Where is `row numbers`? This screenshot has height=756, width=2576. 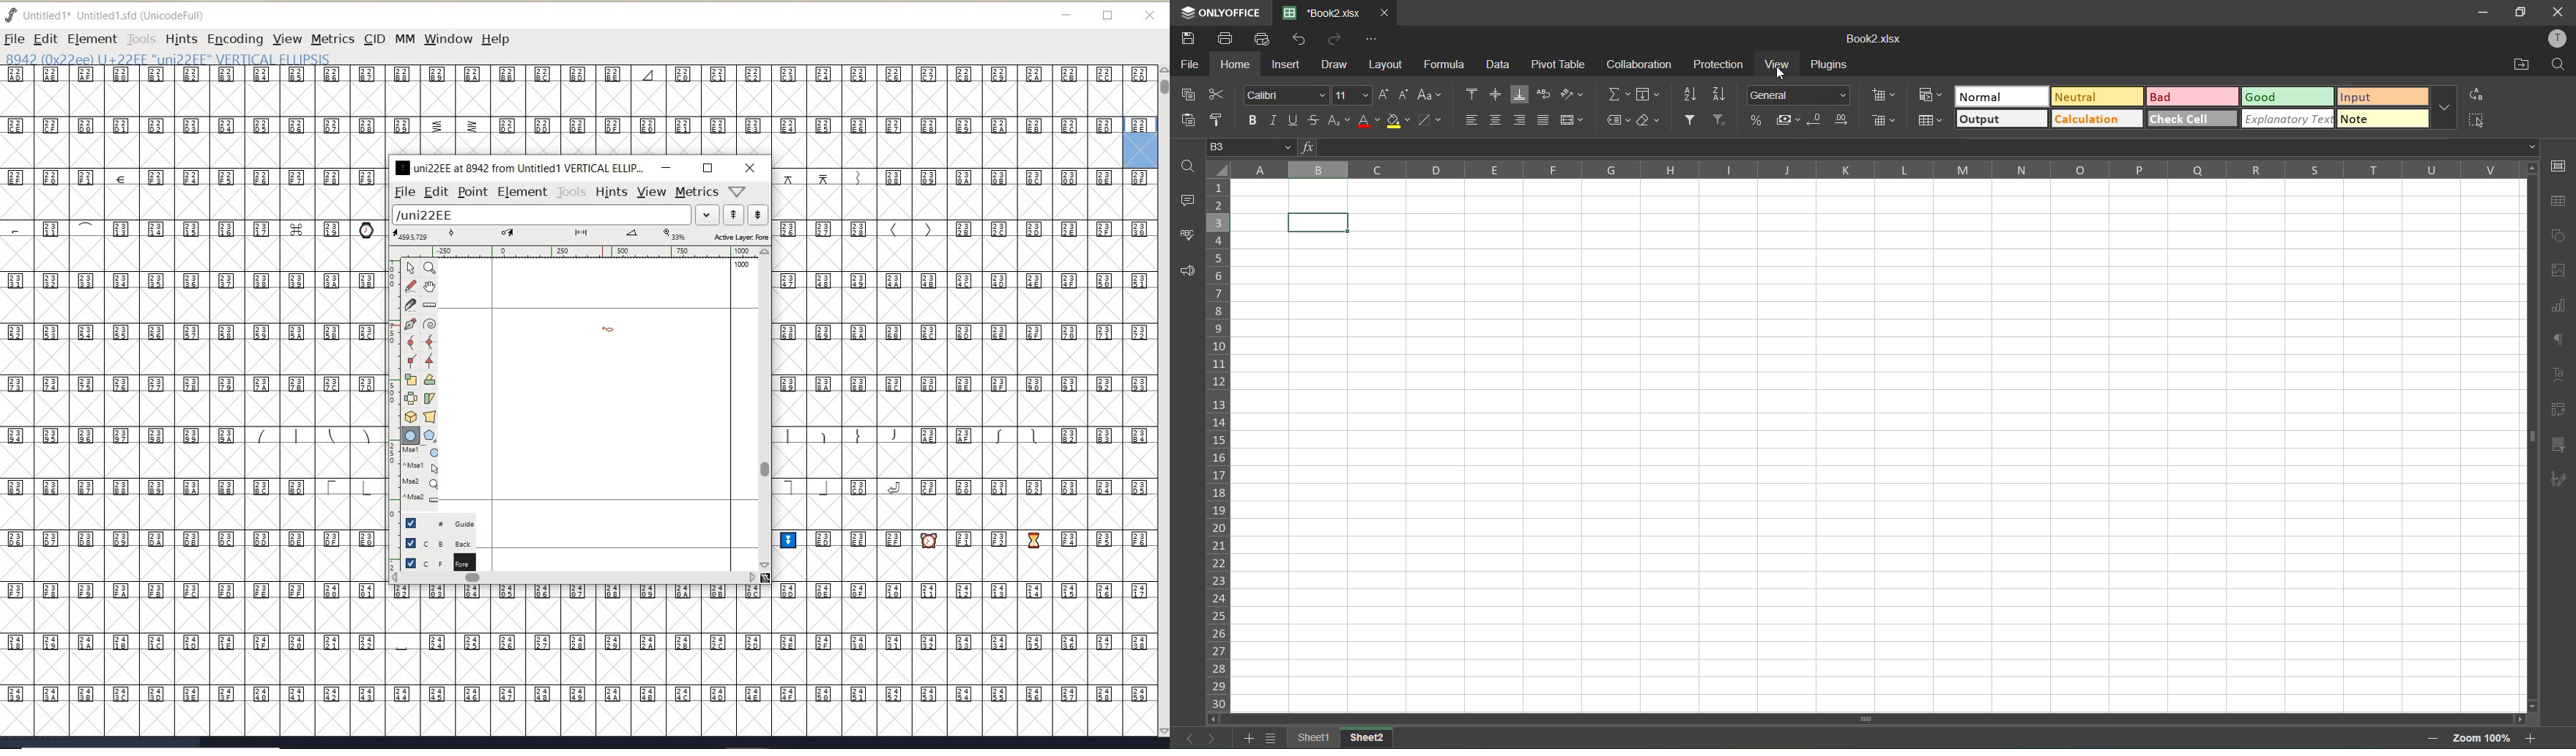 row numbers is located at coordinates (1220, 445).